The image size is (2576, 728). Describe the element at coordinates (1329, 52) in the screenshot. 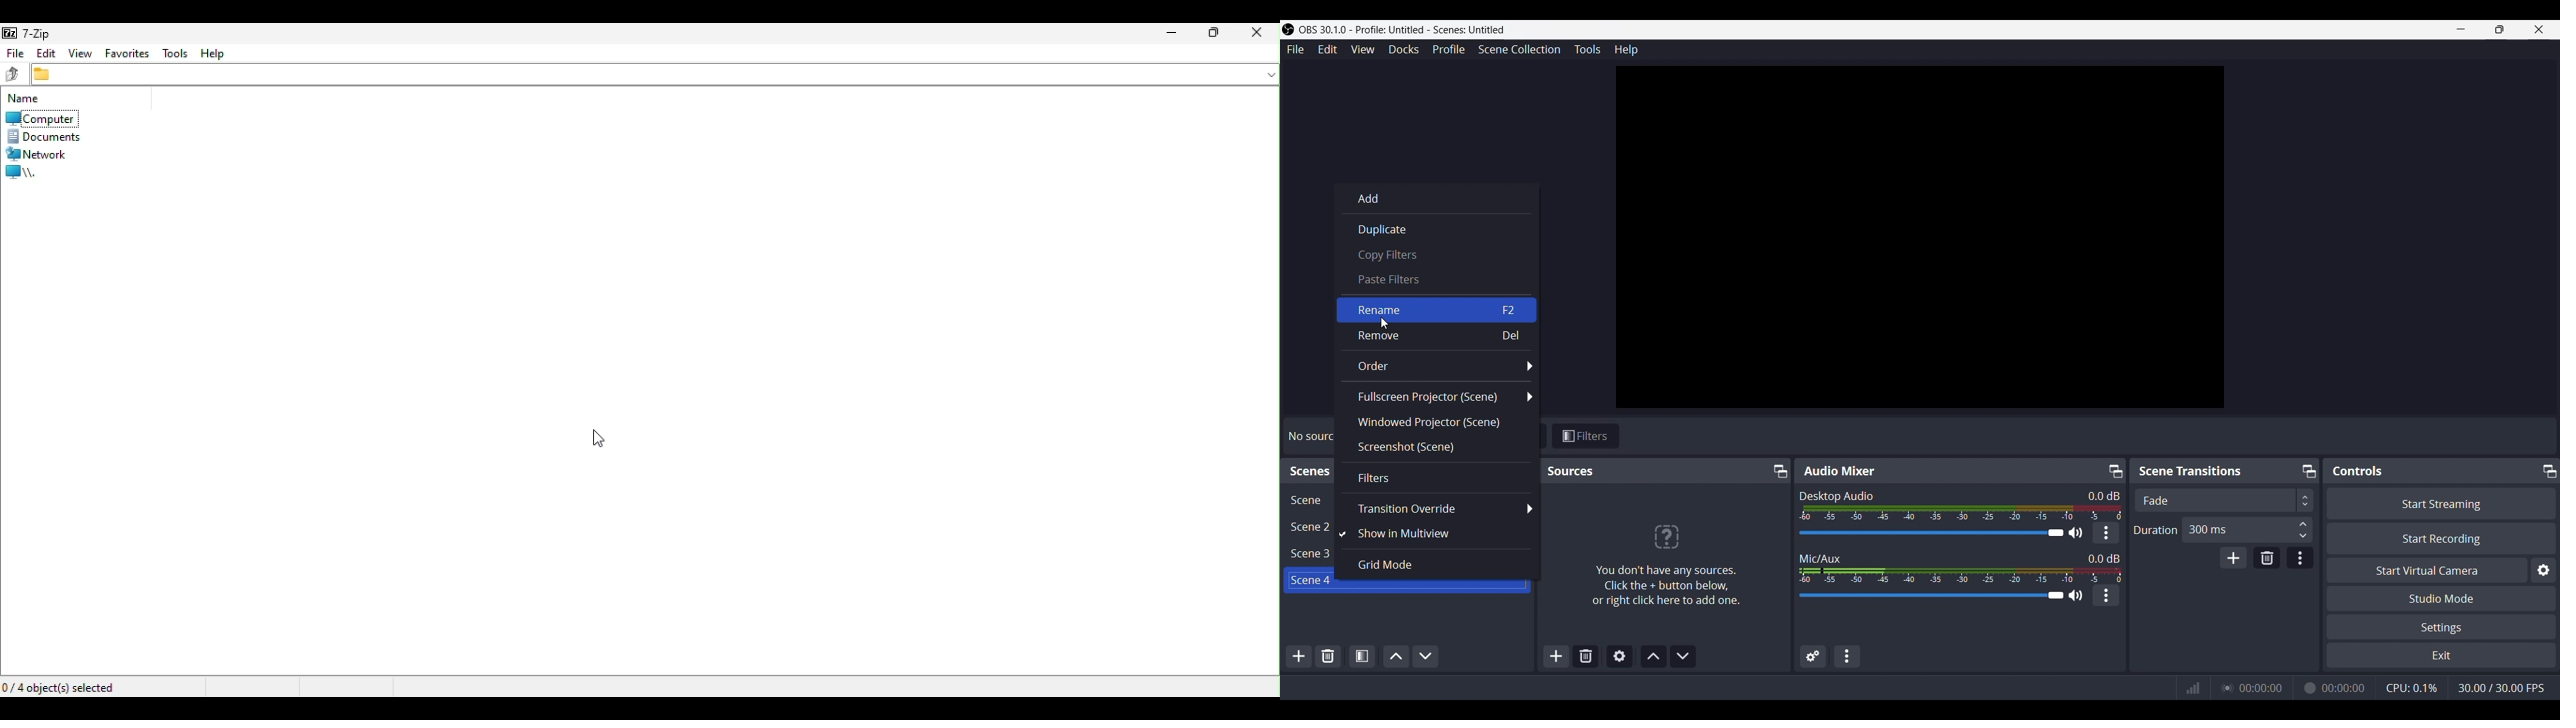

I see `Edit` at that location.